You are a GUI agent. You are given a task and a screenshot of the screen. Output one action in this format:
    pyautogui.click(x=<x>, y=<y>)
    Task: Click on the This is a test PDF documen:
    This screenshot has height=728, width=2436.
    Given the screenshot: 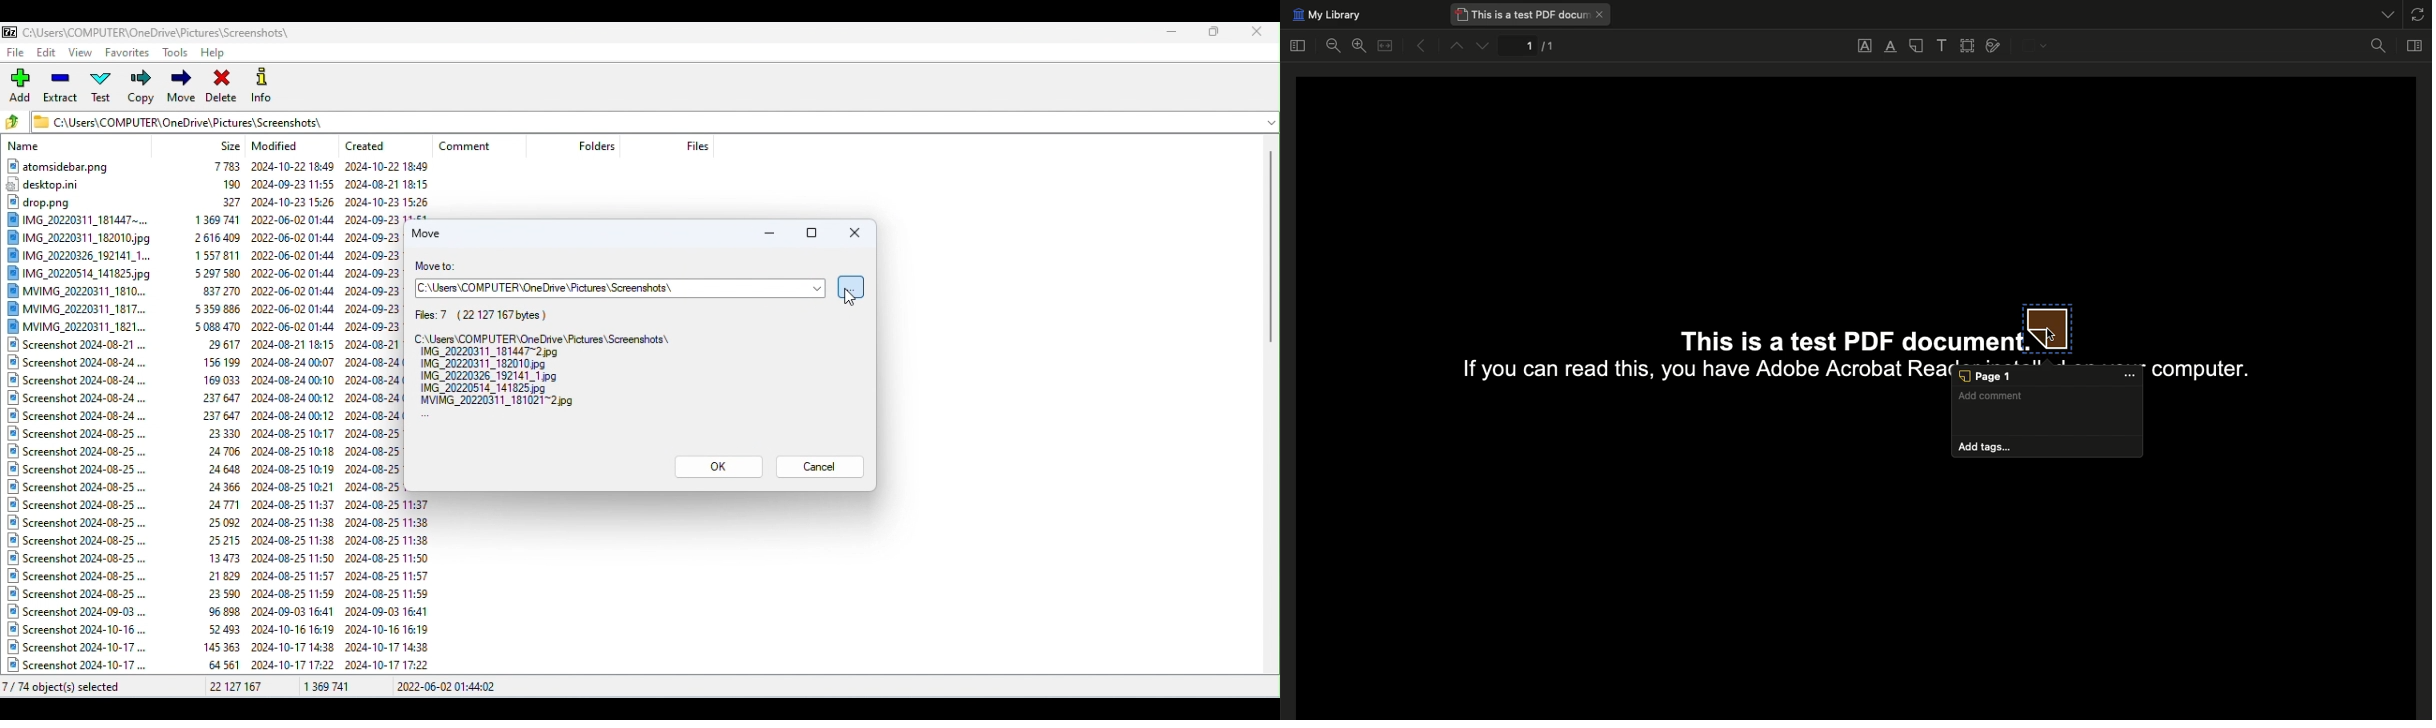 What is the action you would take?
    pyautogui.click(x=1834, y=334)
    